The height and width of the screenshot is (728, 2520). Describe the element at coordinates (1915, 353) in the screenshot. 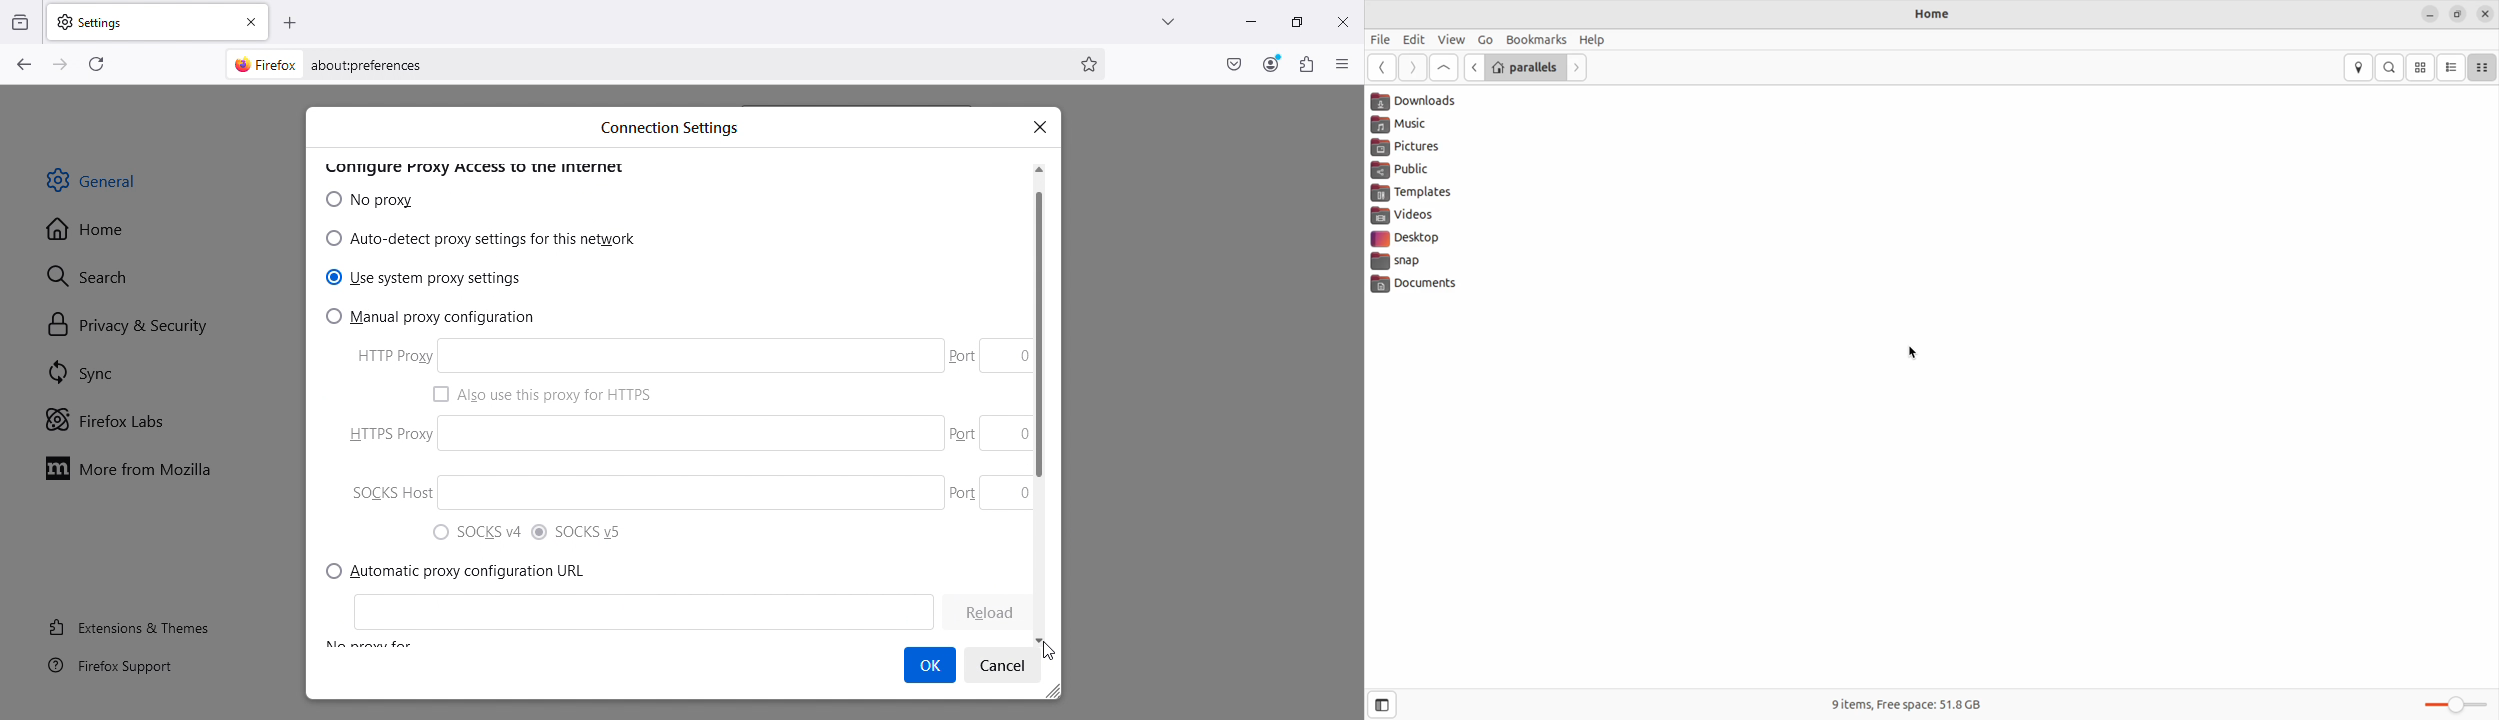

I see `cursor` at that location.